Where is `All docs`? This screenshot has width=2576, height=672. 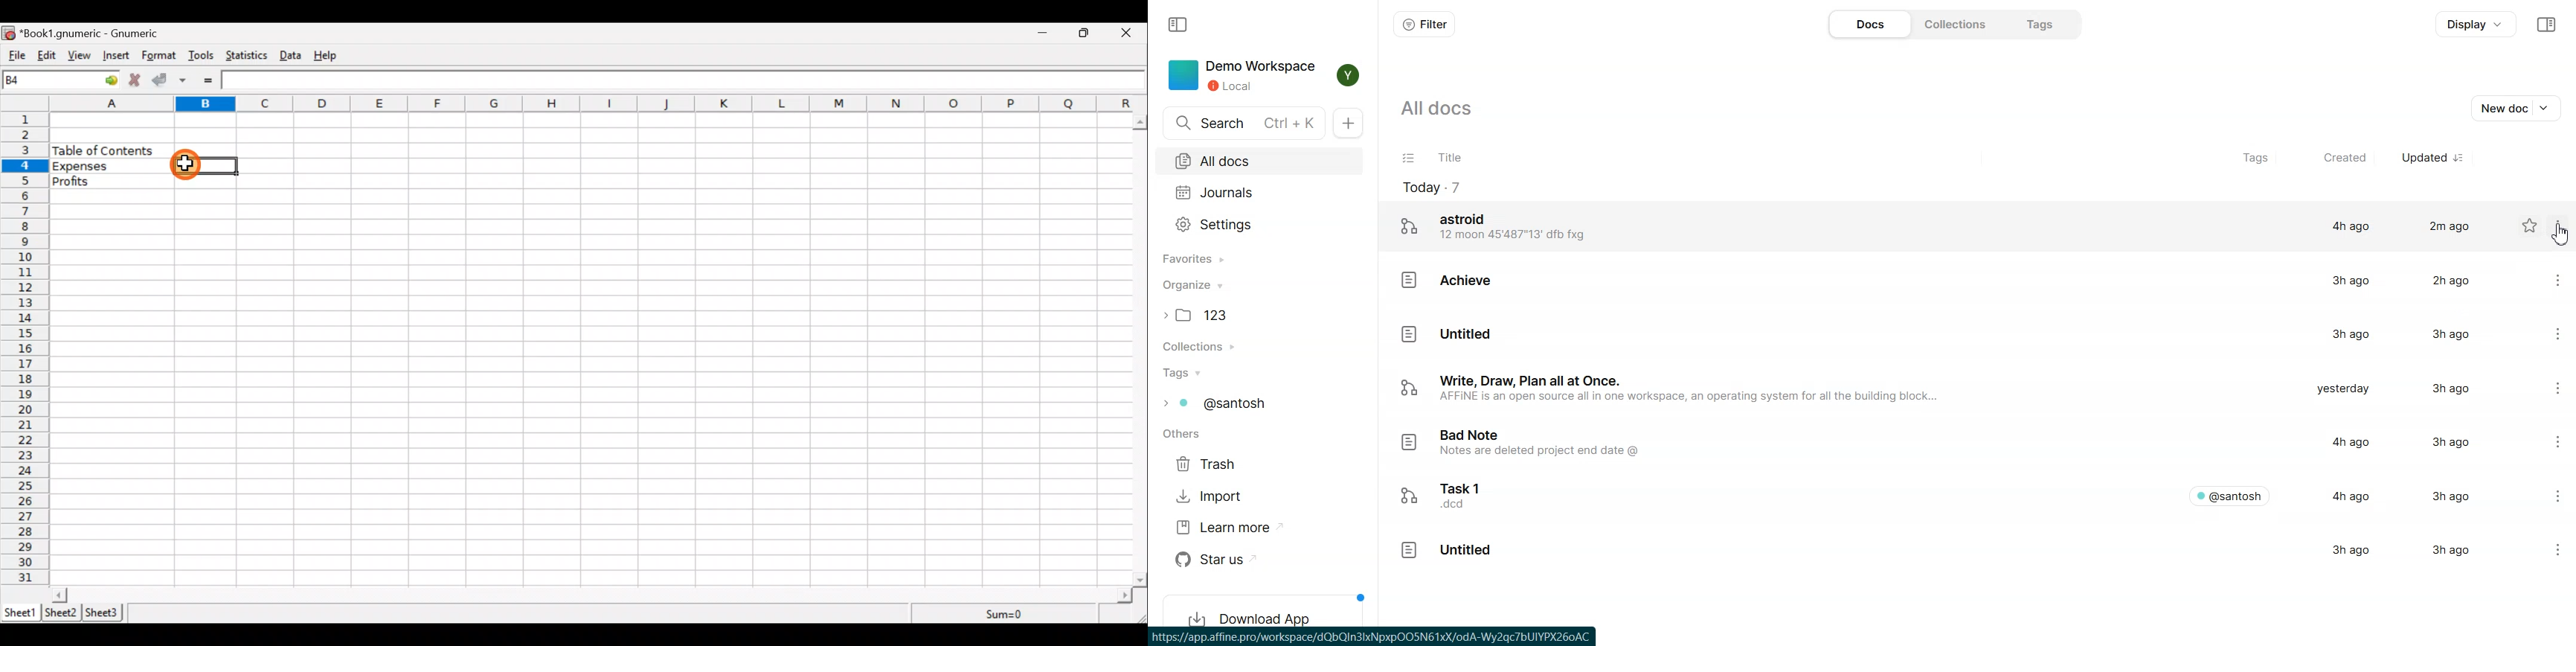
All docs is located at coordinates (1260, 162).